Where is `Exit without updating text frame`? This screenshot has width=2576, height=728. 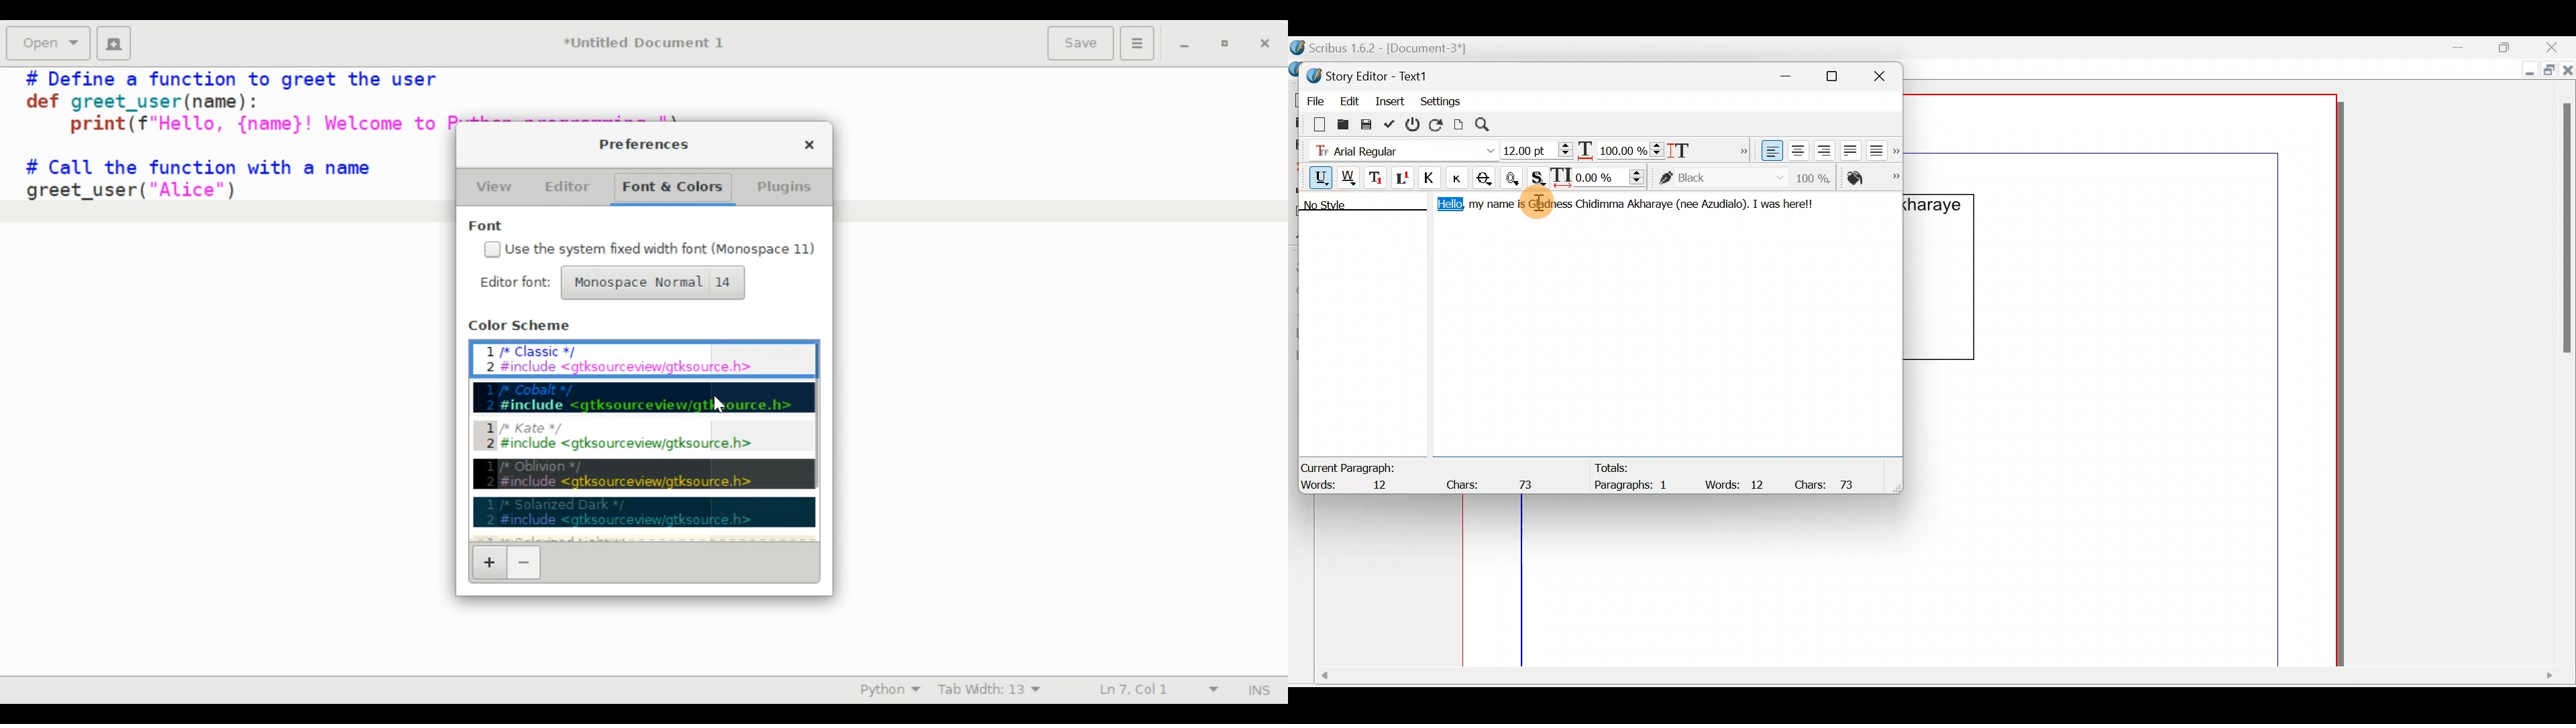
Exit without updating text frame is located at coordinates (1415, 124).